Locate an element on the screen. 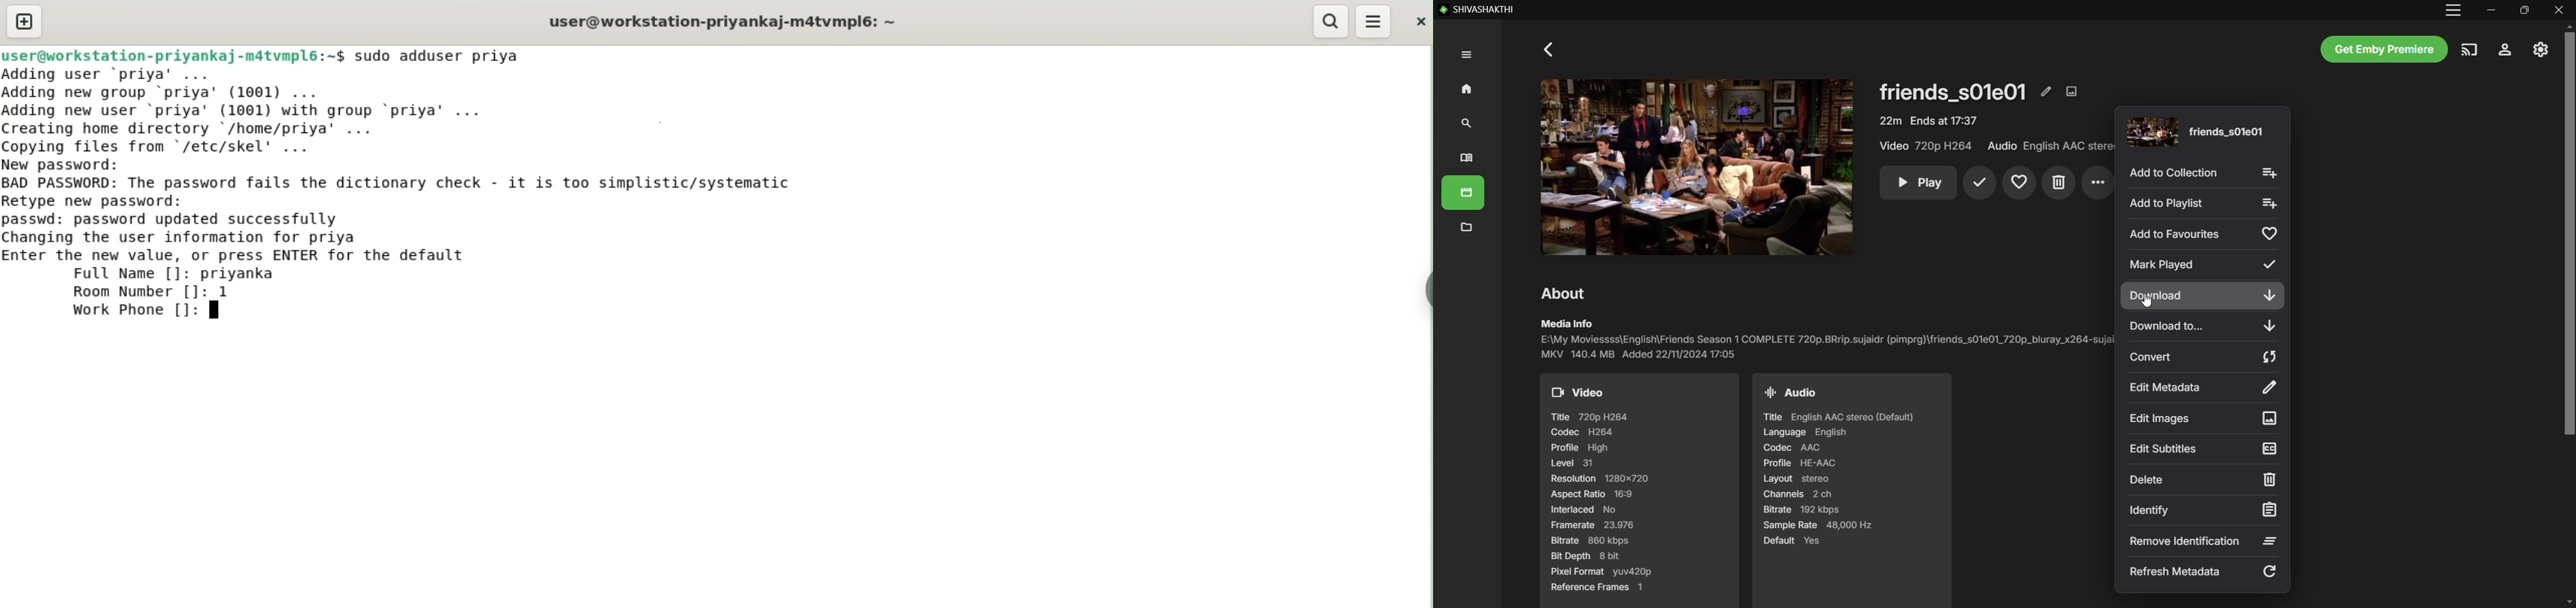  Play on another deivce is located at coordinates (2470, 50).